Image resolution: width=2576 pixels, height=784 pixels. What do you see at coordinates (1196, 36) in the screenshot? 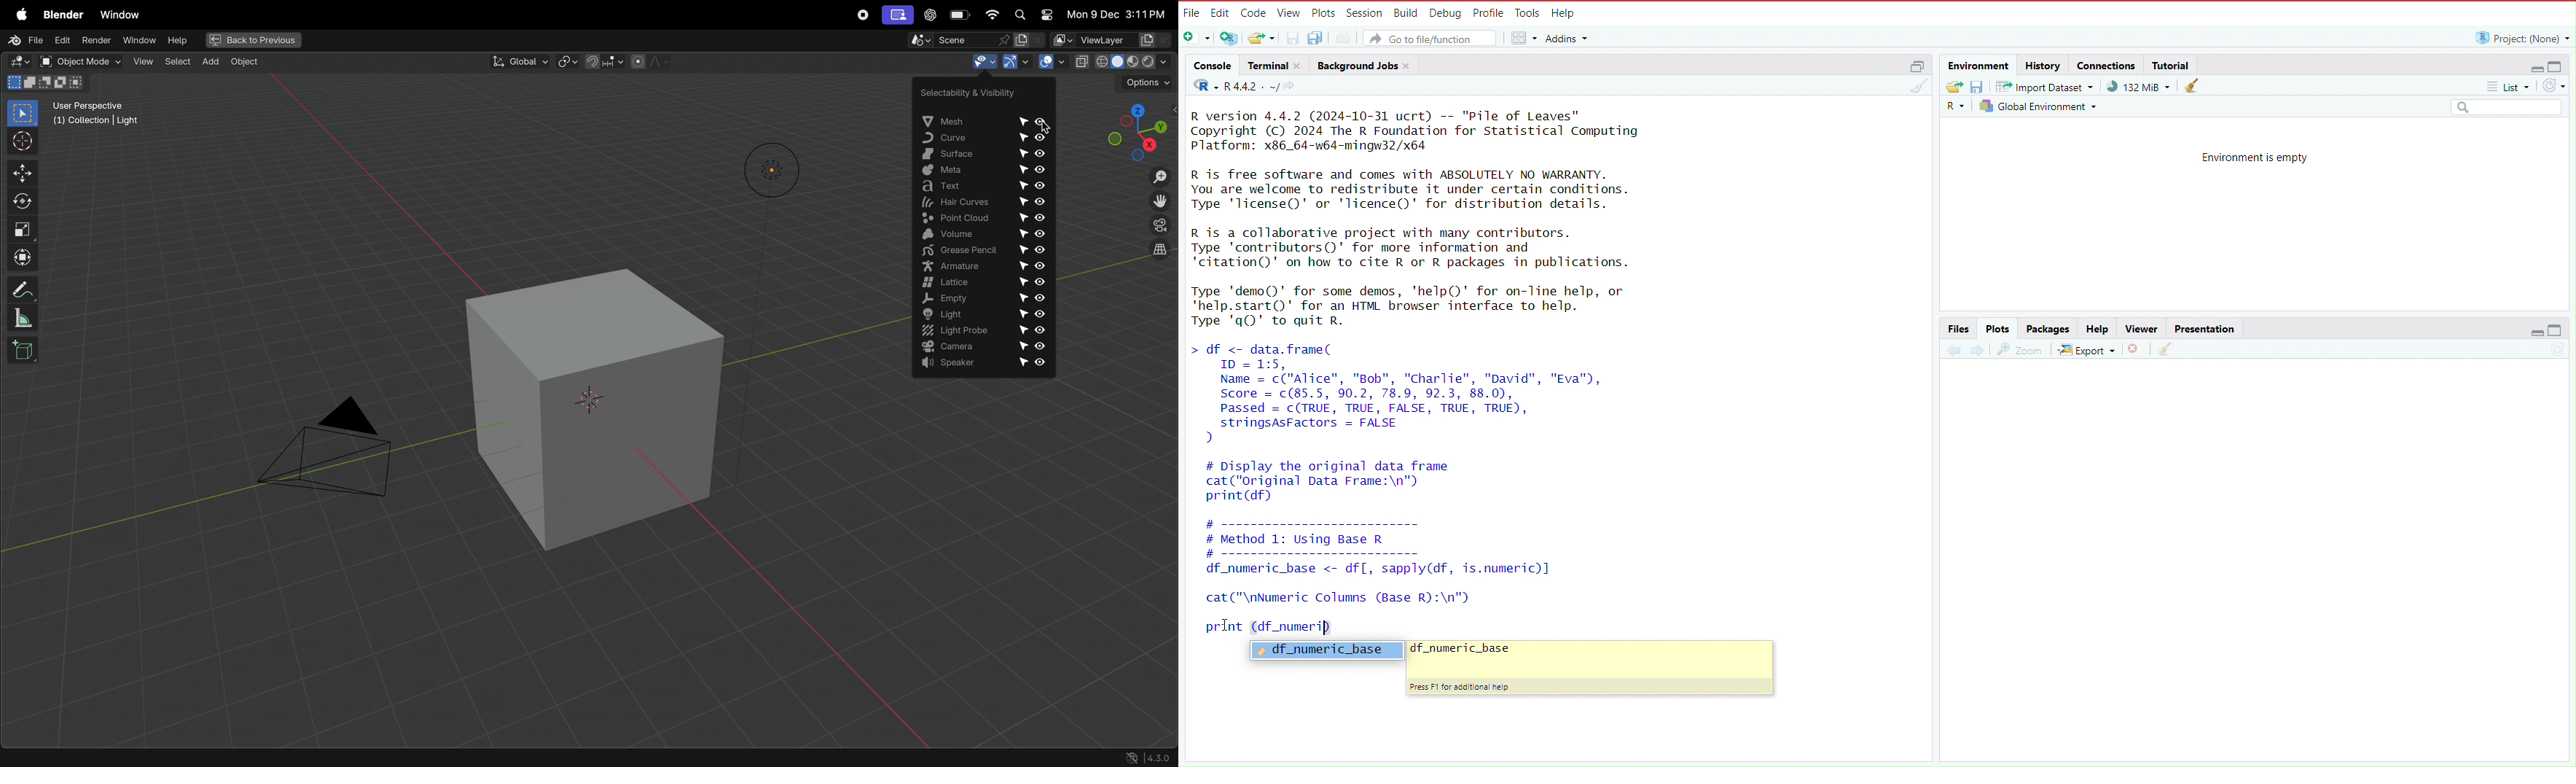
I see `New file` at bounding box center [1196, 36].